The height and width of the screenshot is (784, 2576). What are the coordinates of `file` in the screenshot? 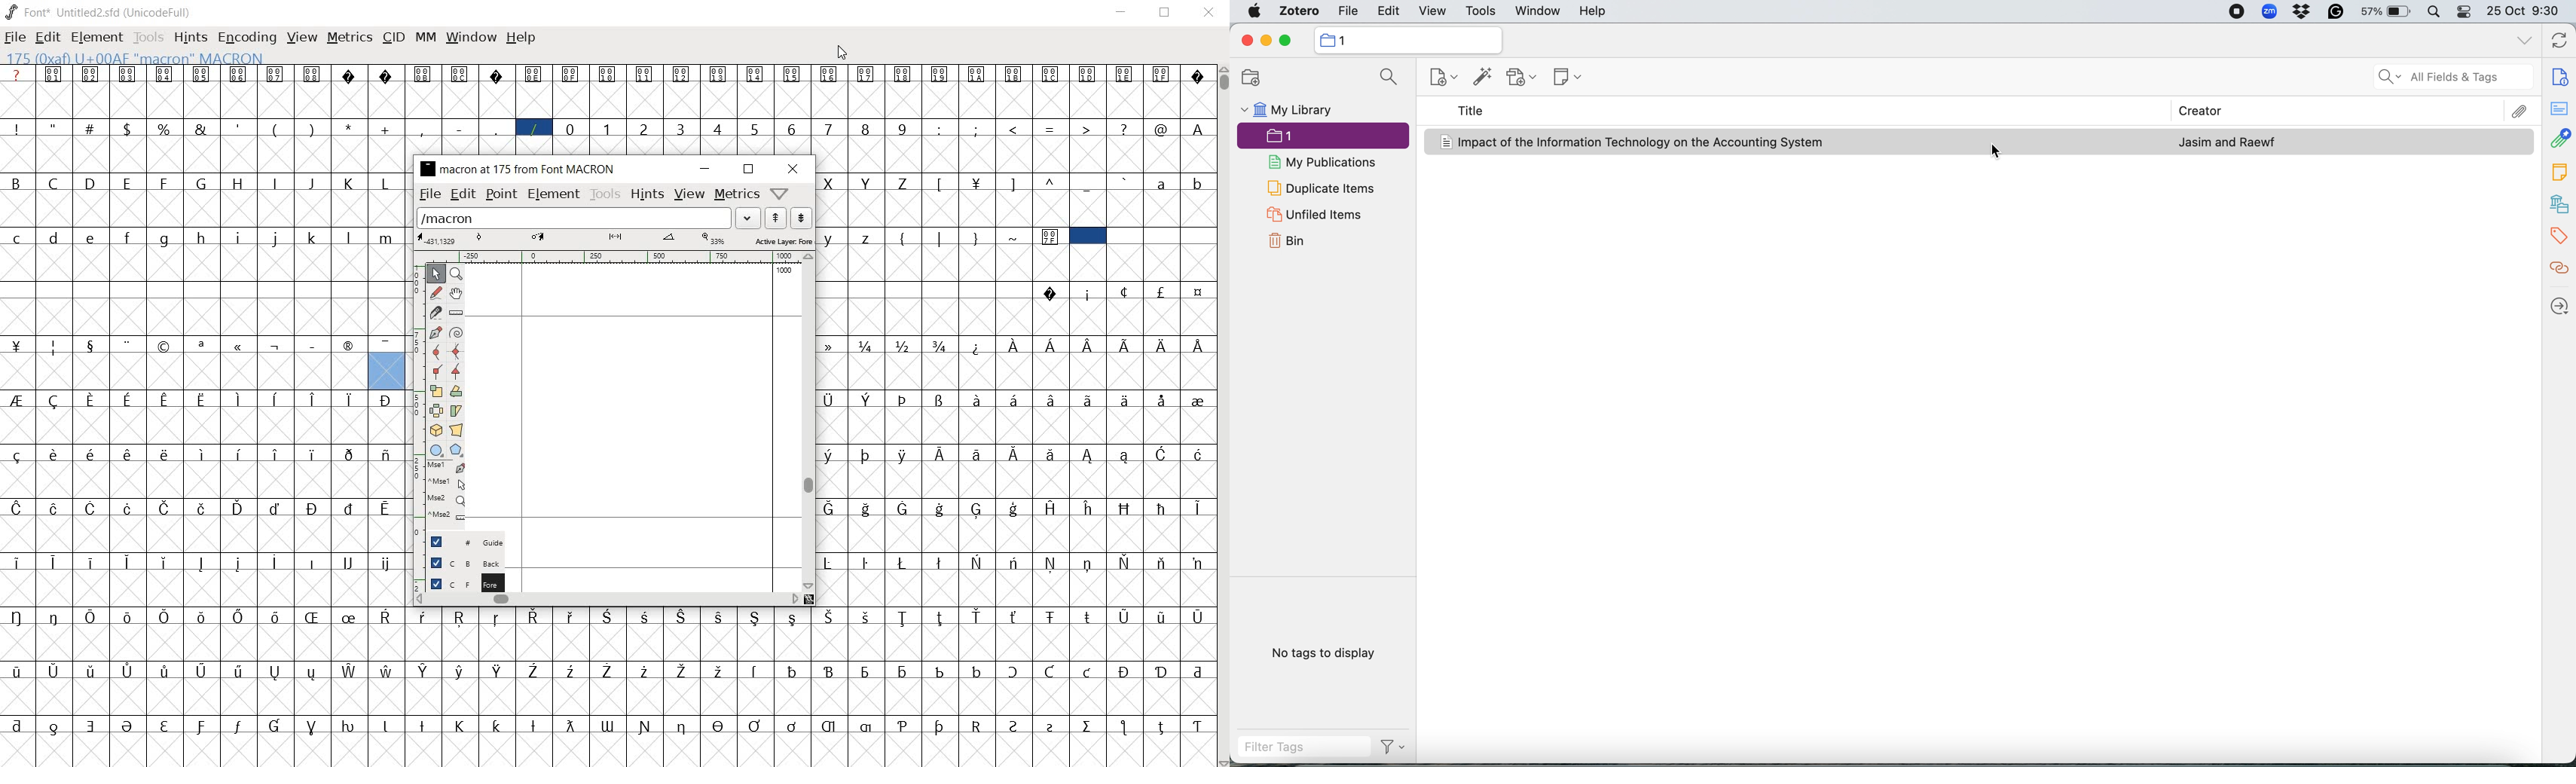 It's located at (1347, 10).